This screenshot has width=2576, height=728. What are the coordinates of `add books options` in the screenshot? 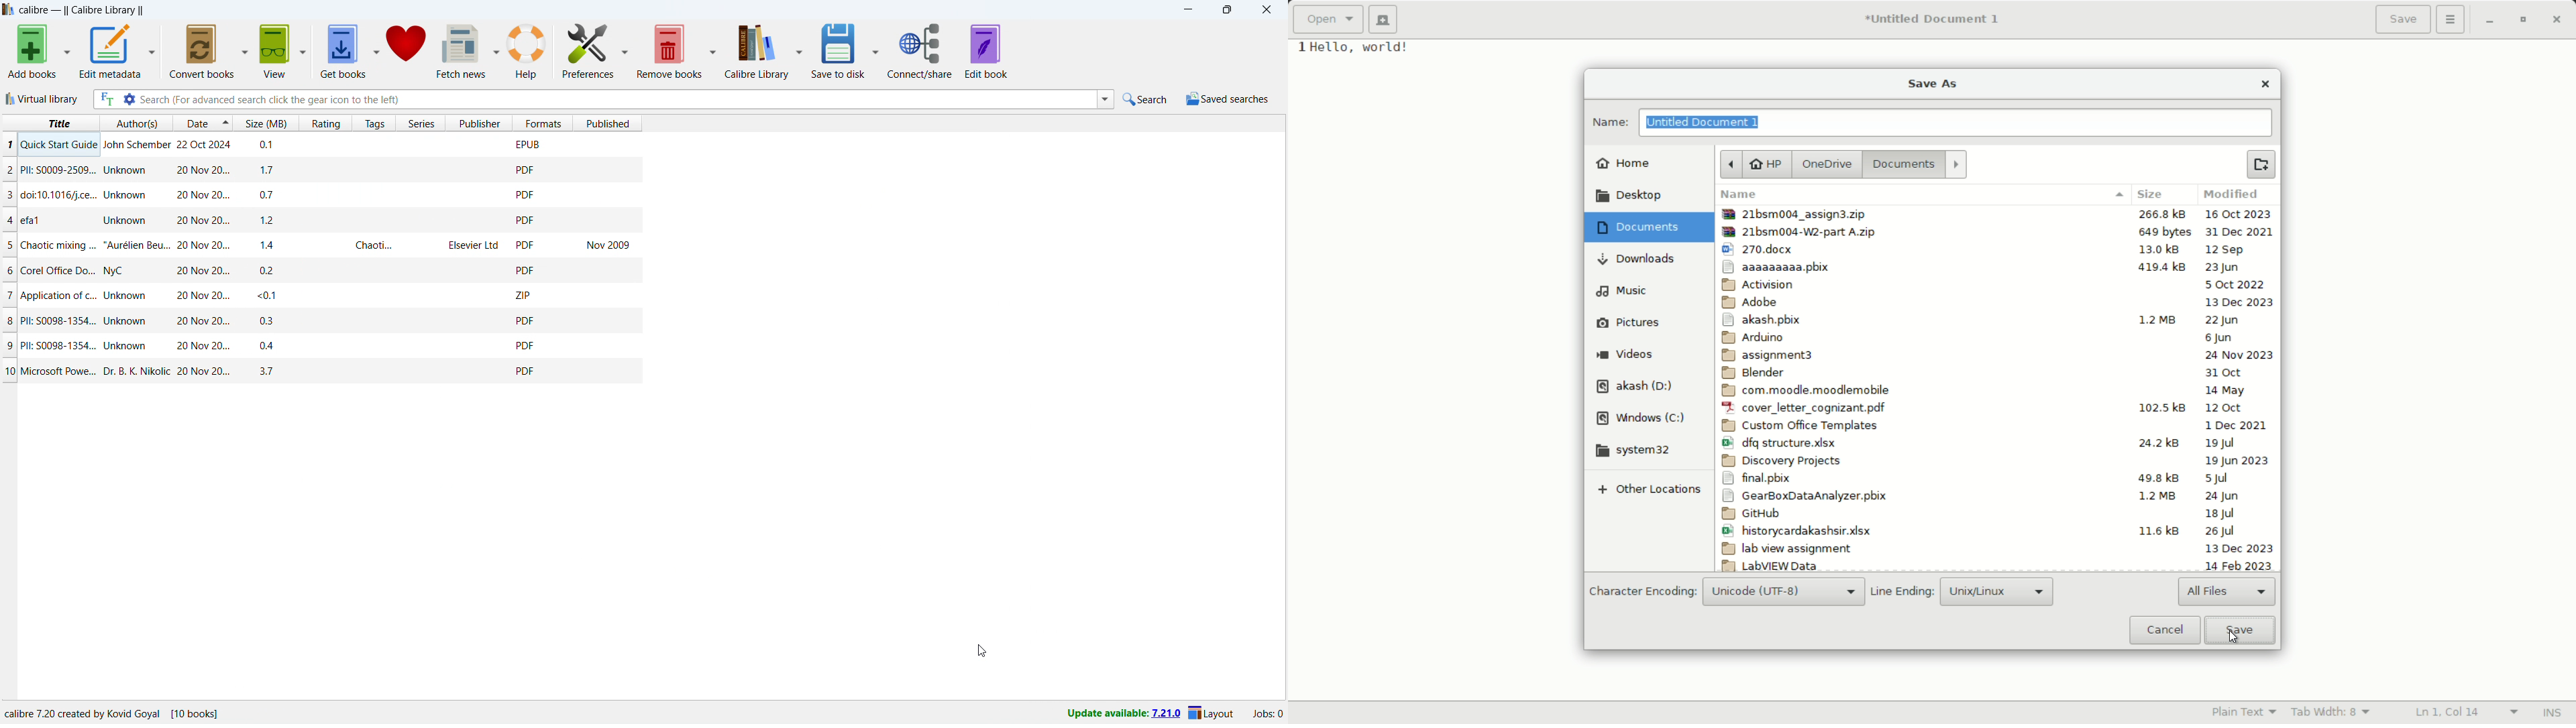 It's located at (67, 50).